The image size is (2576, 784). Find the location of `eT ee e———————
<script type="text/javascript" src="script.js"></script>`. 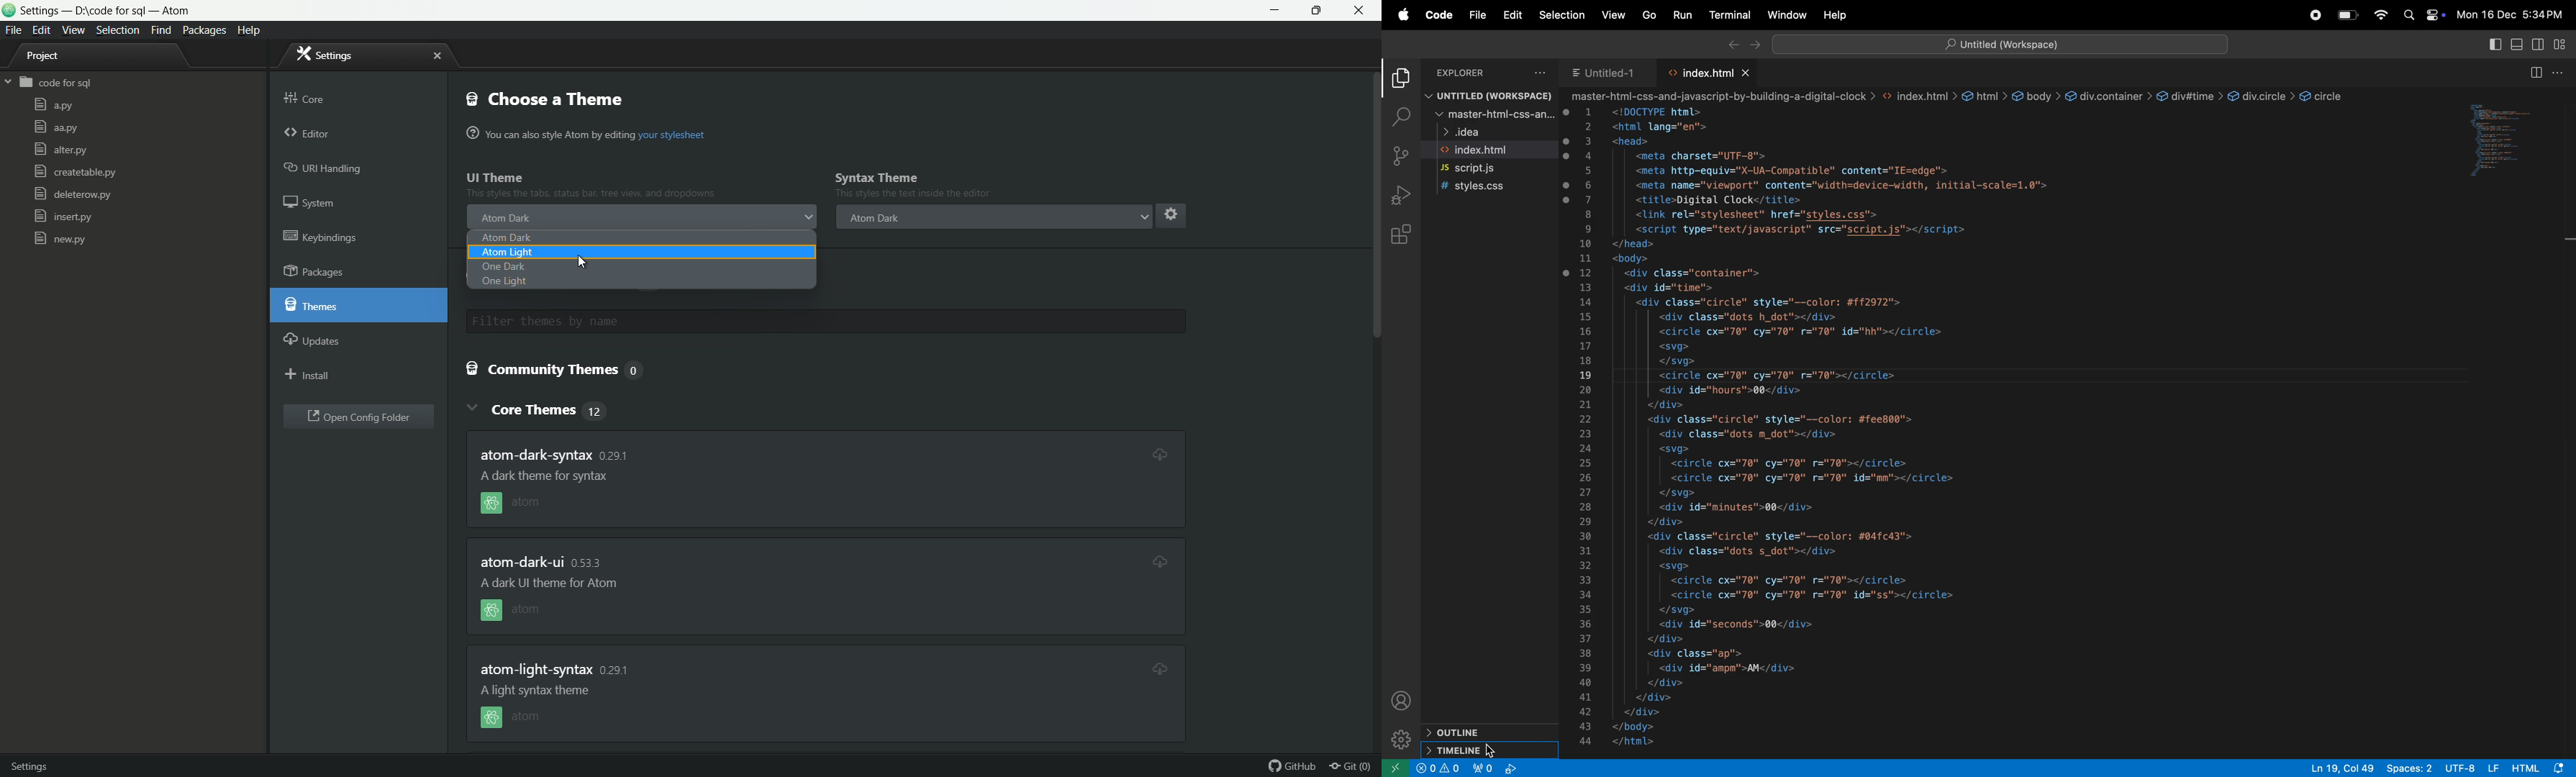

eT ee e———————
<script type="text/javascript" src="script.js"></script> is located at coordinates (1809, 229).